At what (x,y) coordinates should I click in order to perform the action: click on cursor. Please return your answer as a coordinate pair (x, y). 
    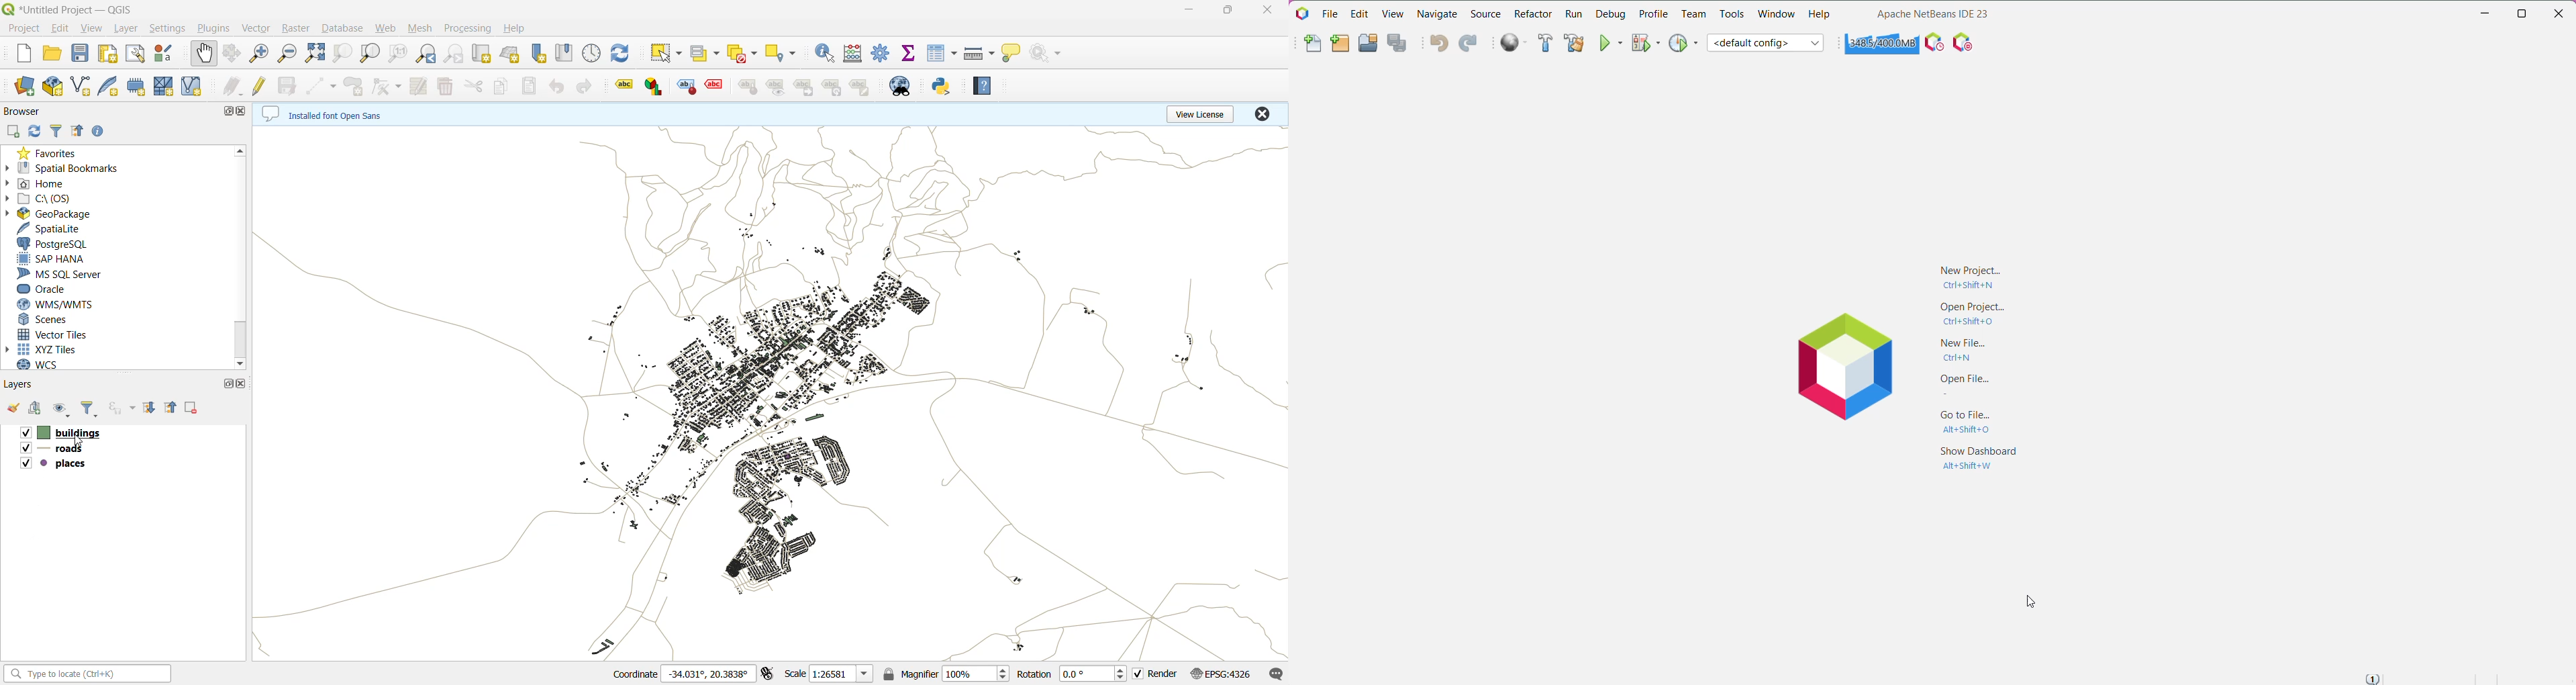
    Looking at the image, I should click on (79, 440).